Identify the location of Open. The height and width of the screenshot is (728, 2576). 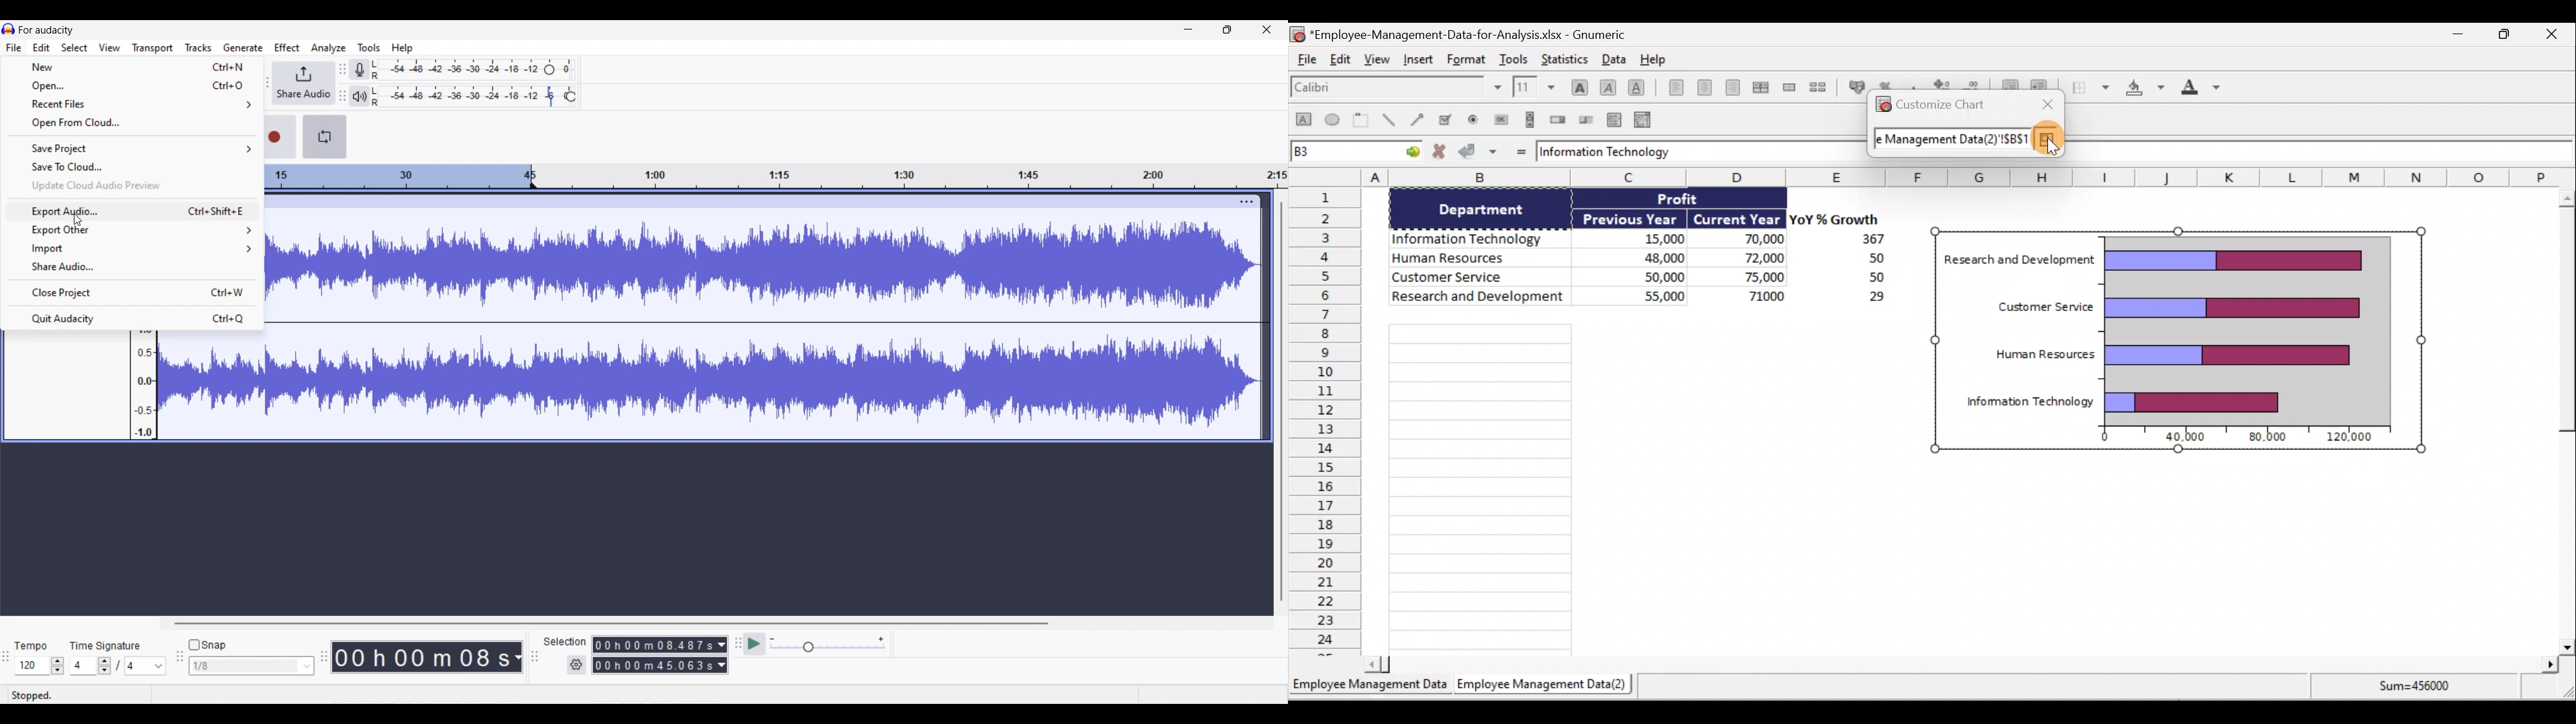
(133, 86).